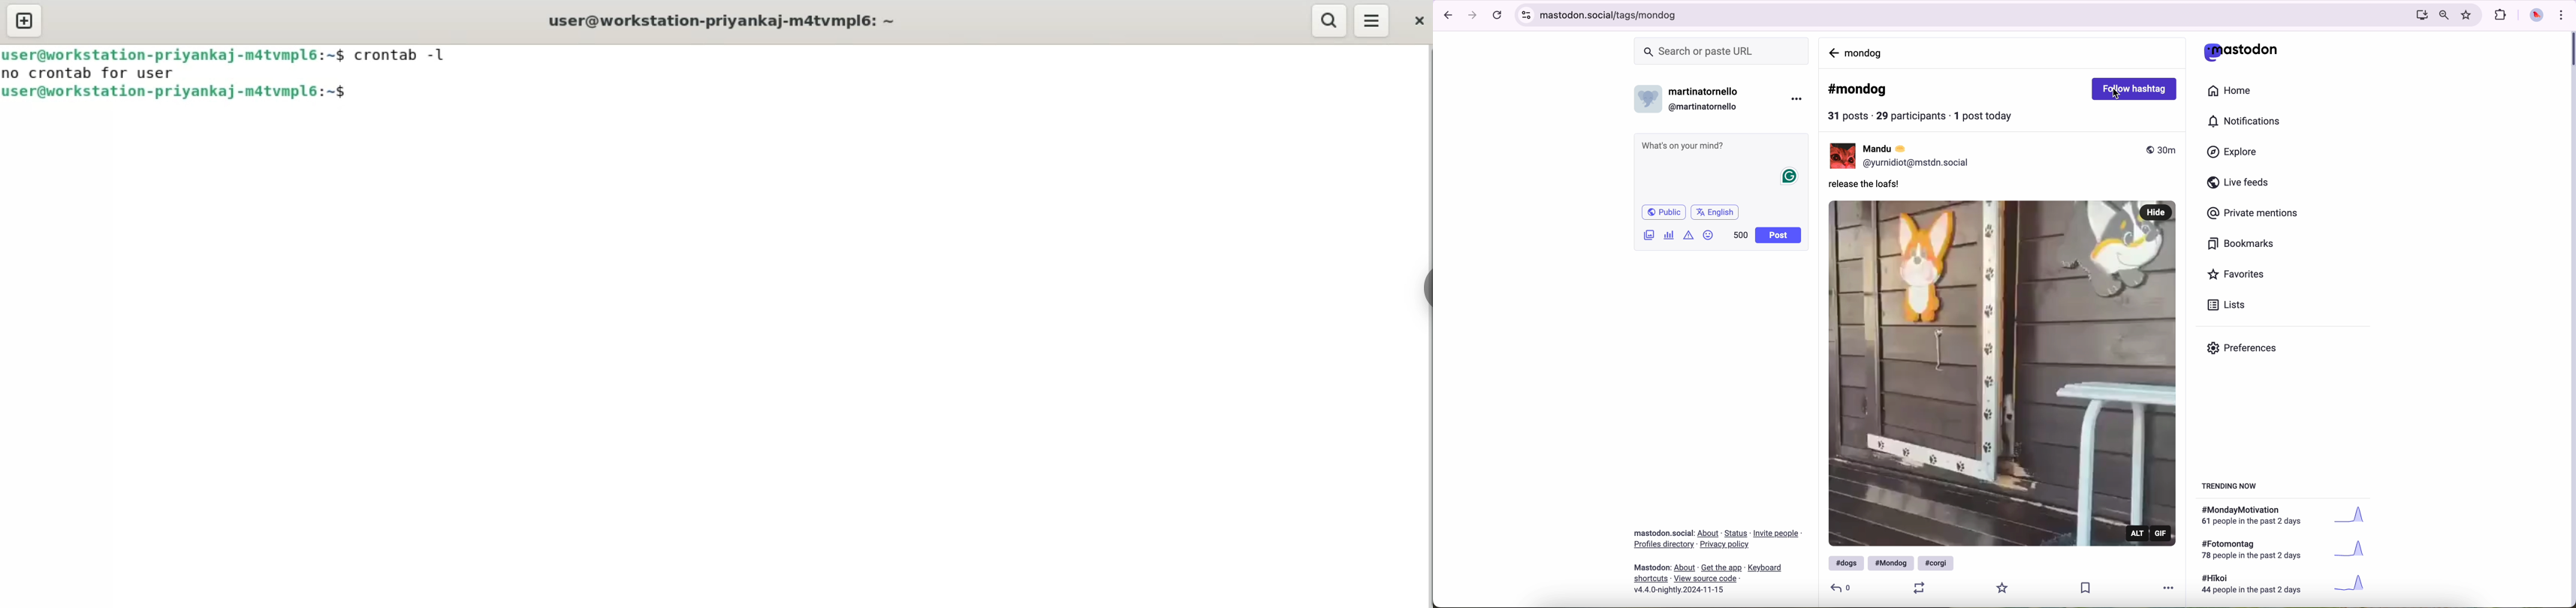 This screenshot has height=616, width=2576. I want to click on search bar, so click(1724, 51).